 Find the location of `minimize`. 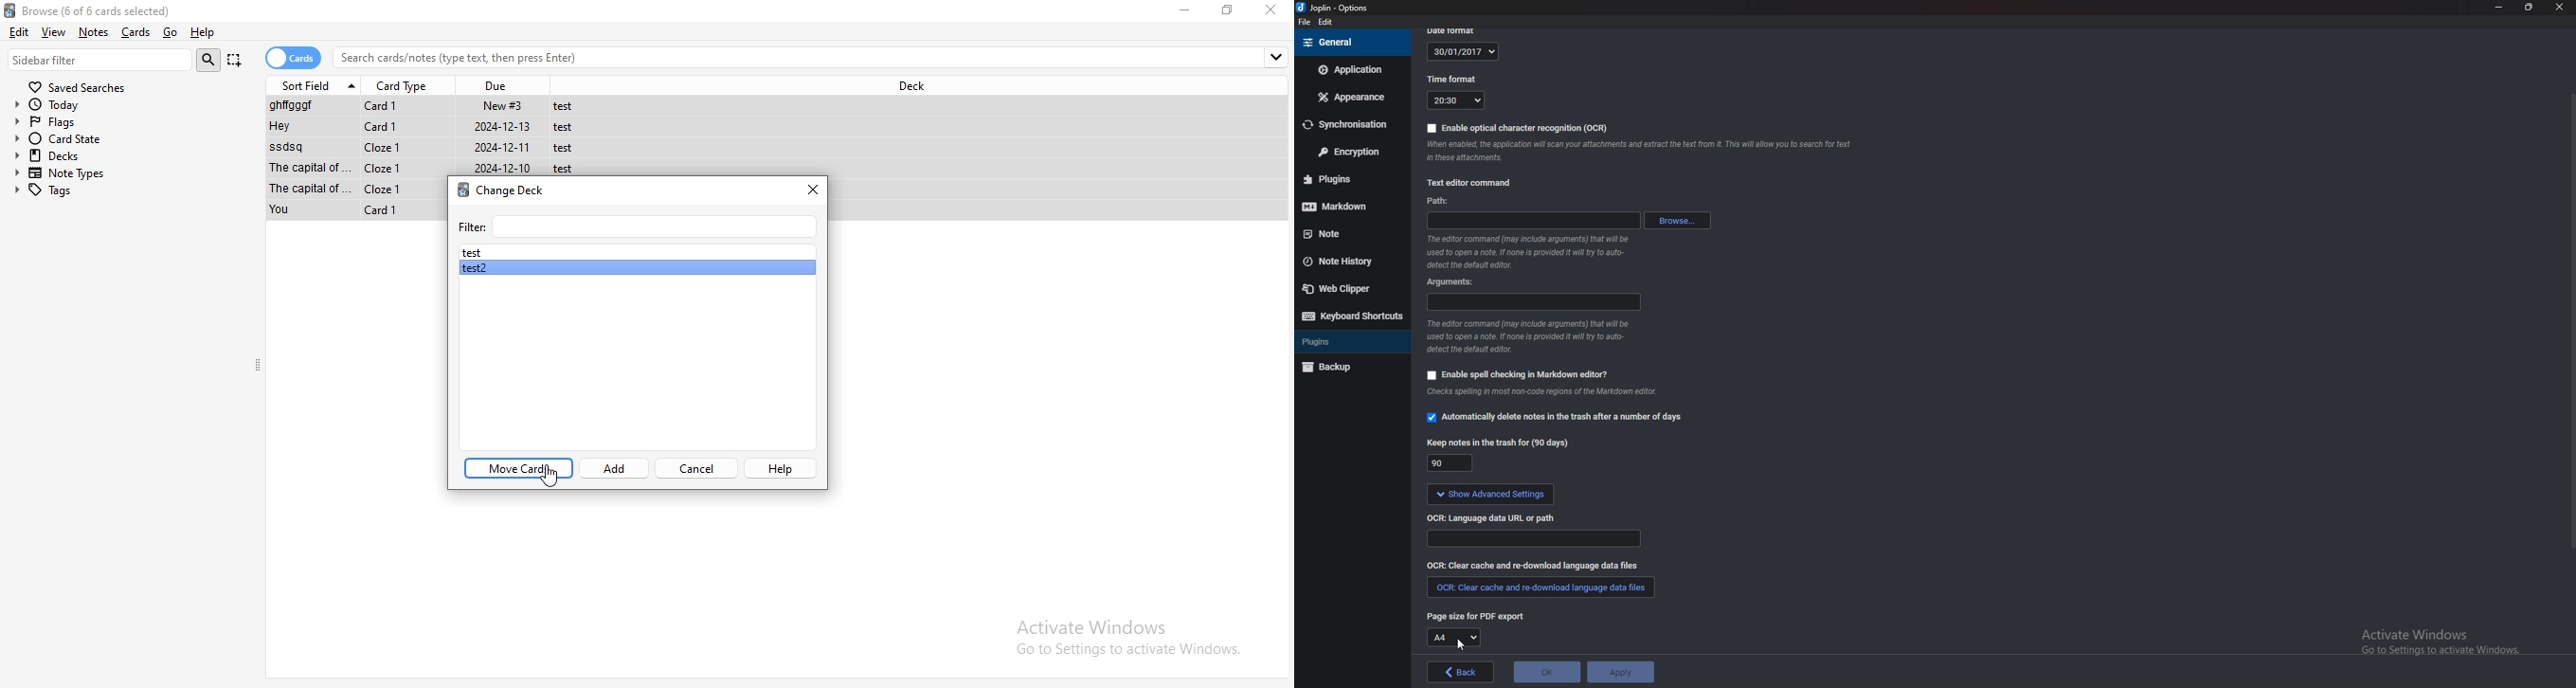

minimize is located at coordinates (2499, 9).